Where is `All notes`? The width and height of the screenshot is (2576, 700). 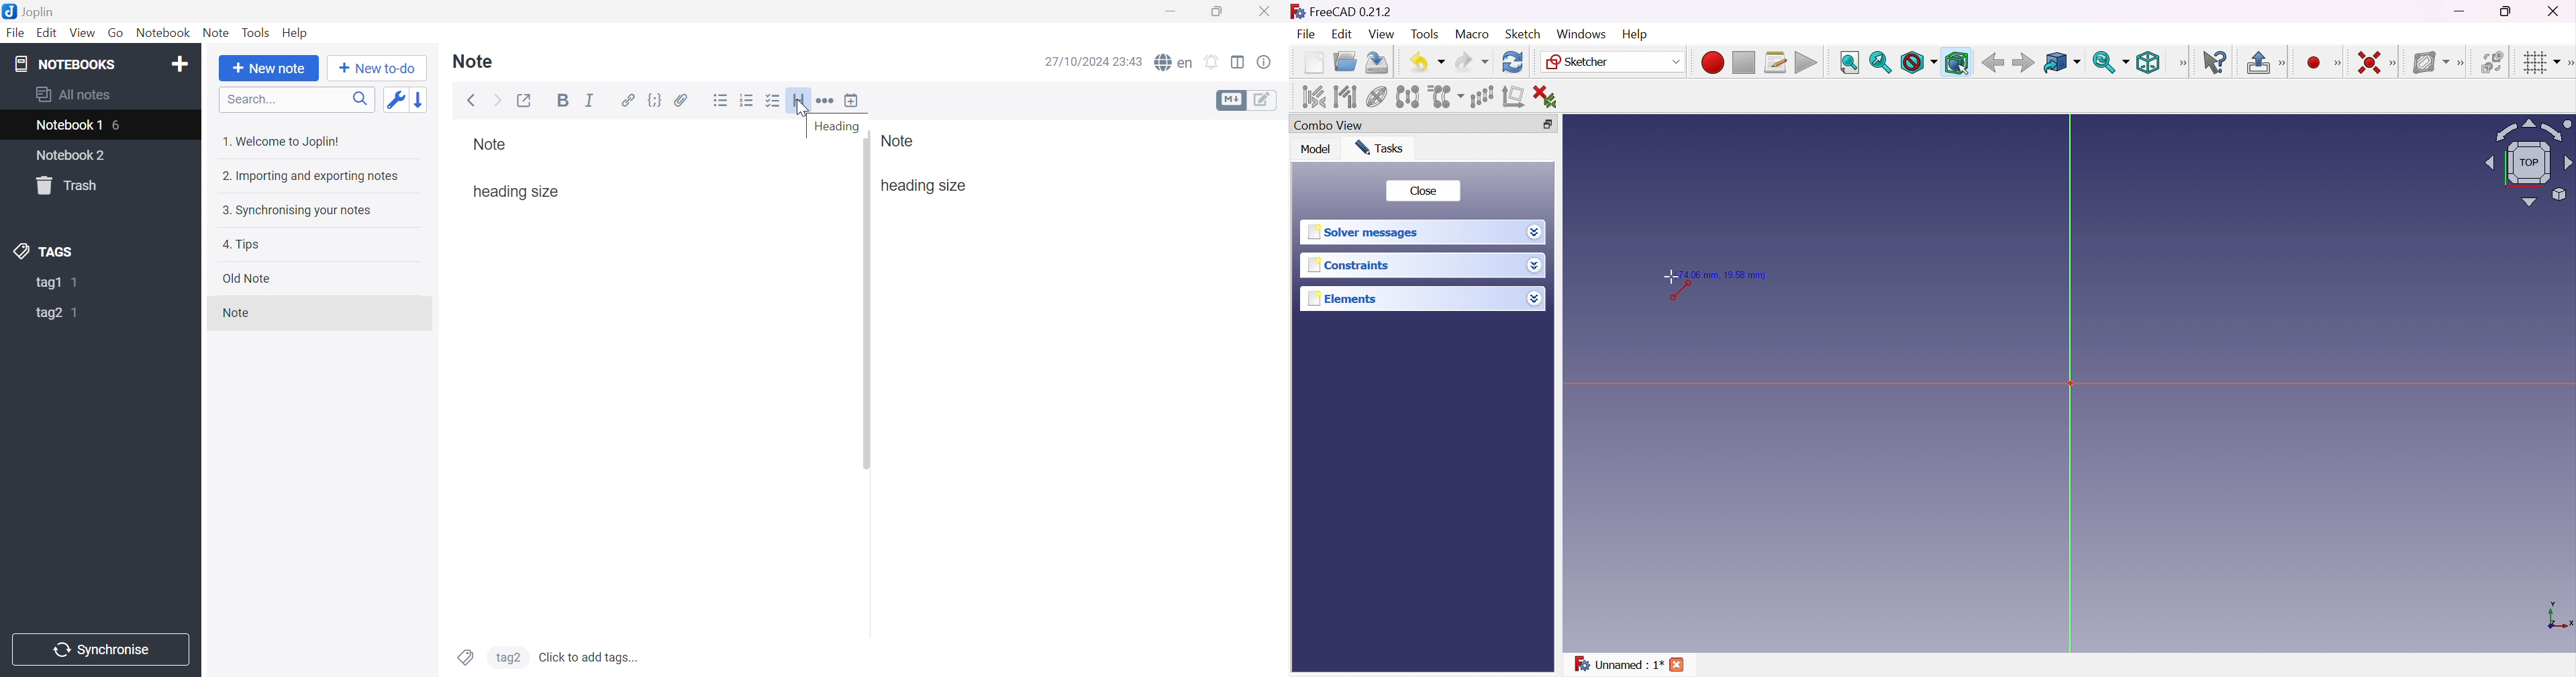 All notes is located at coordinates (73, 93).